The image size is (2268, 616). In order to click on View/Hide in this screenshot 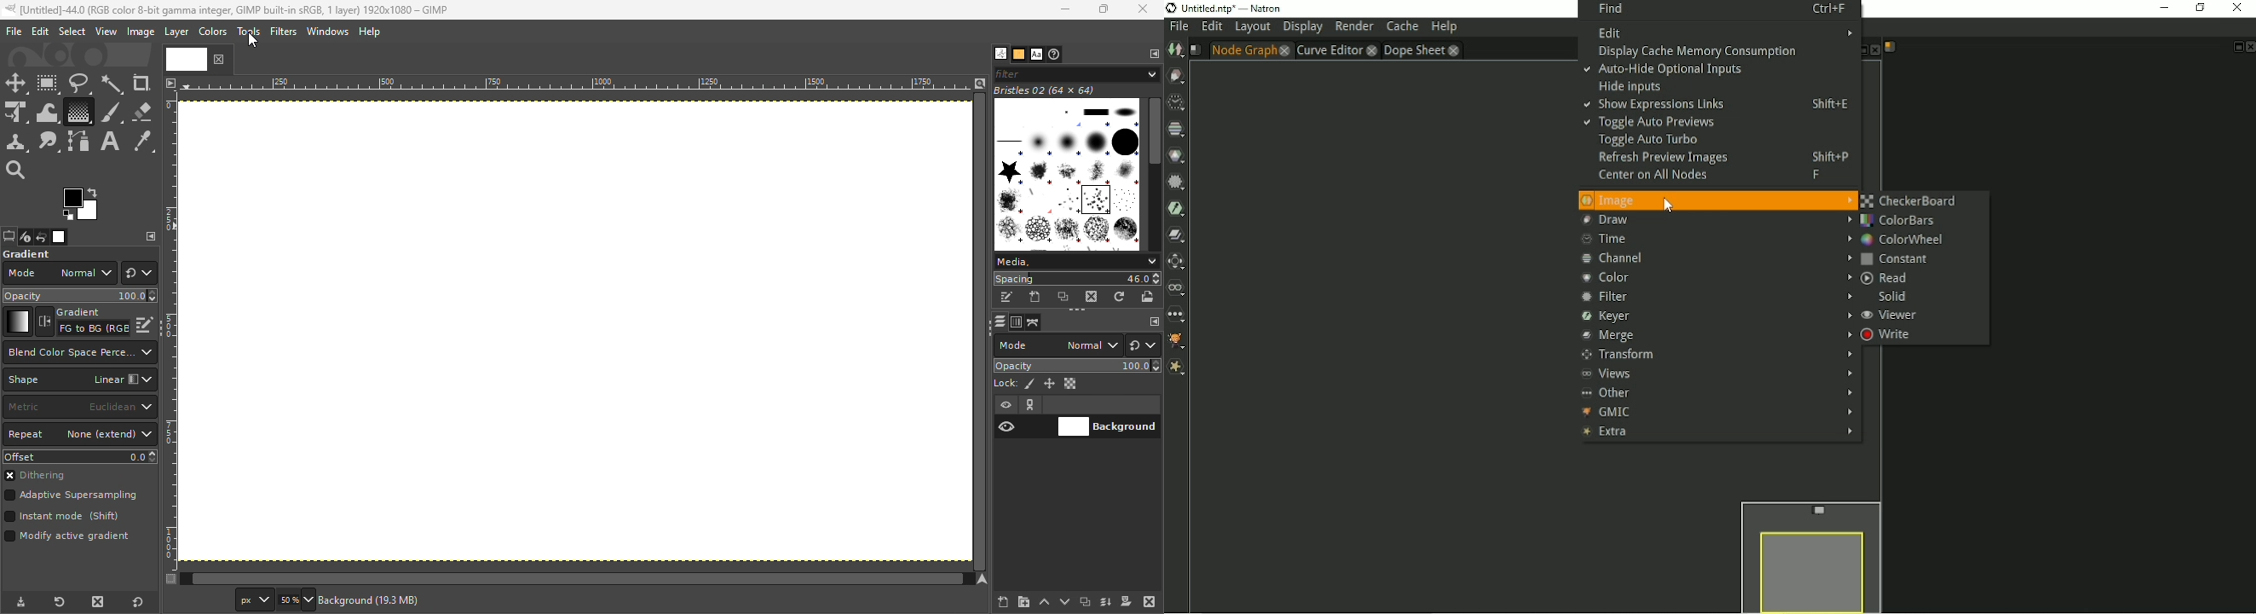, I will do `click(1025, 416)`.